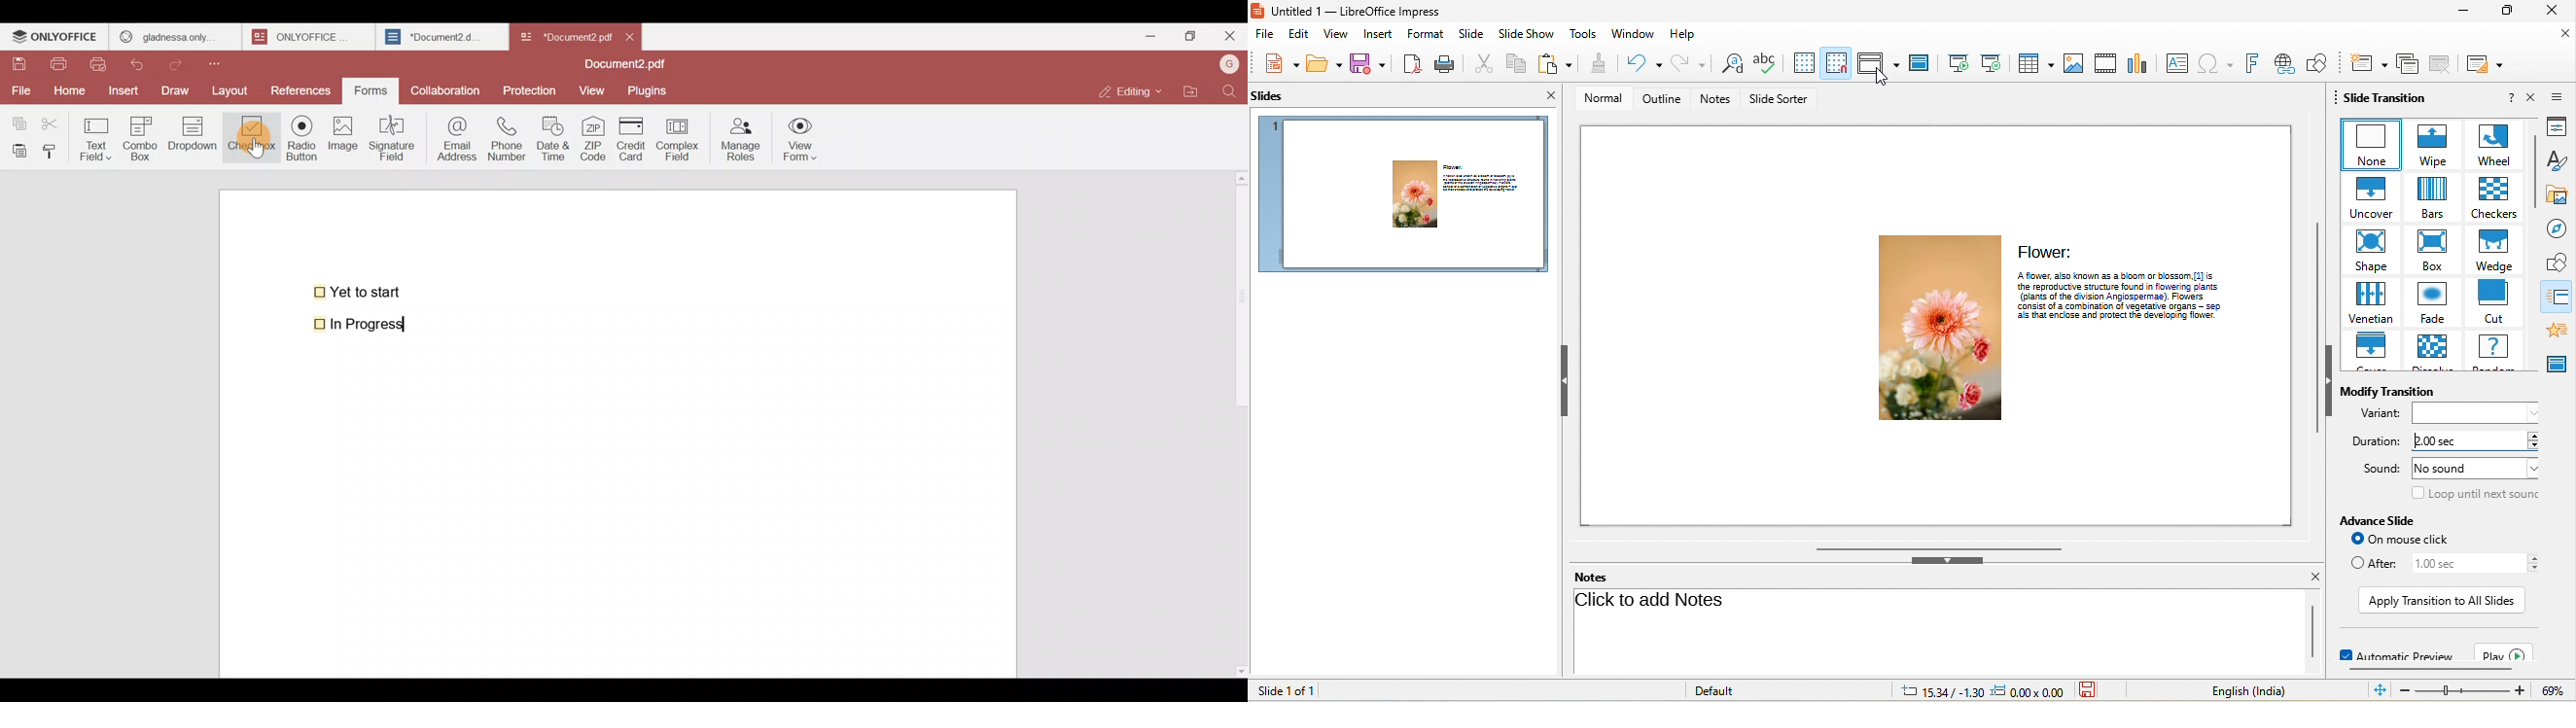  I want to click on Close, so click(1229, 38).